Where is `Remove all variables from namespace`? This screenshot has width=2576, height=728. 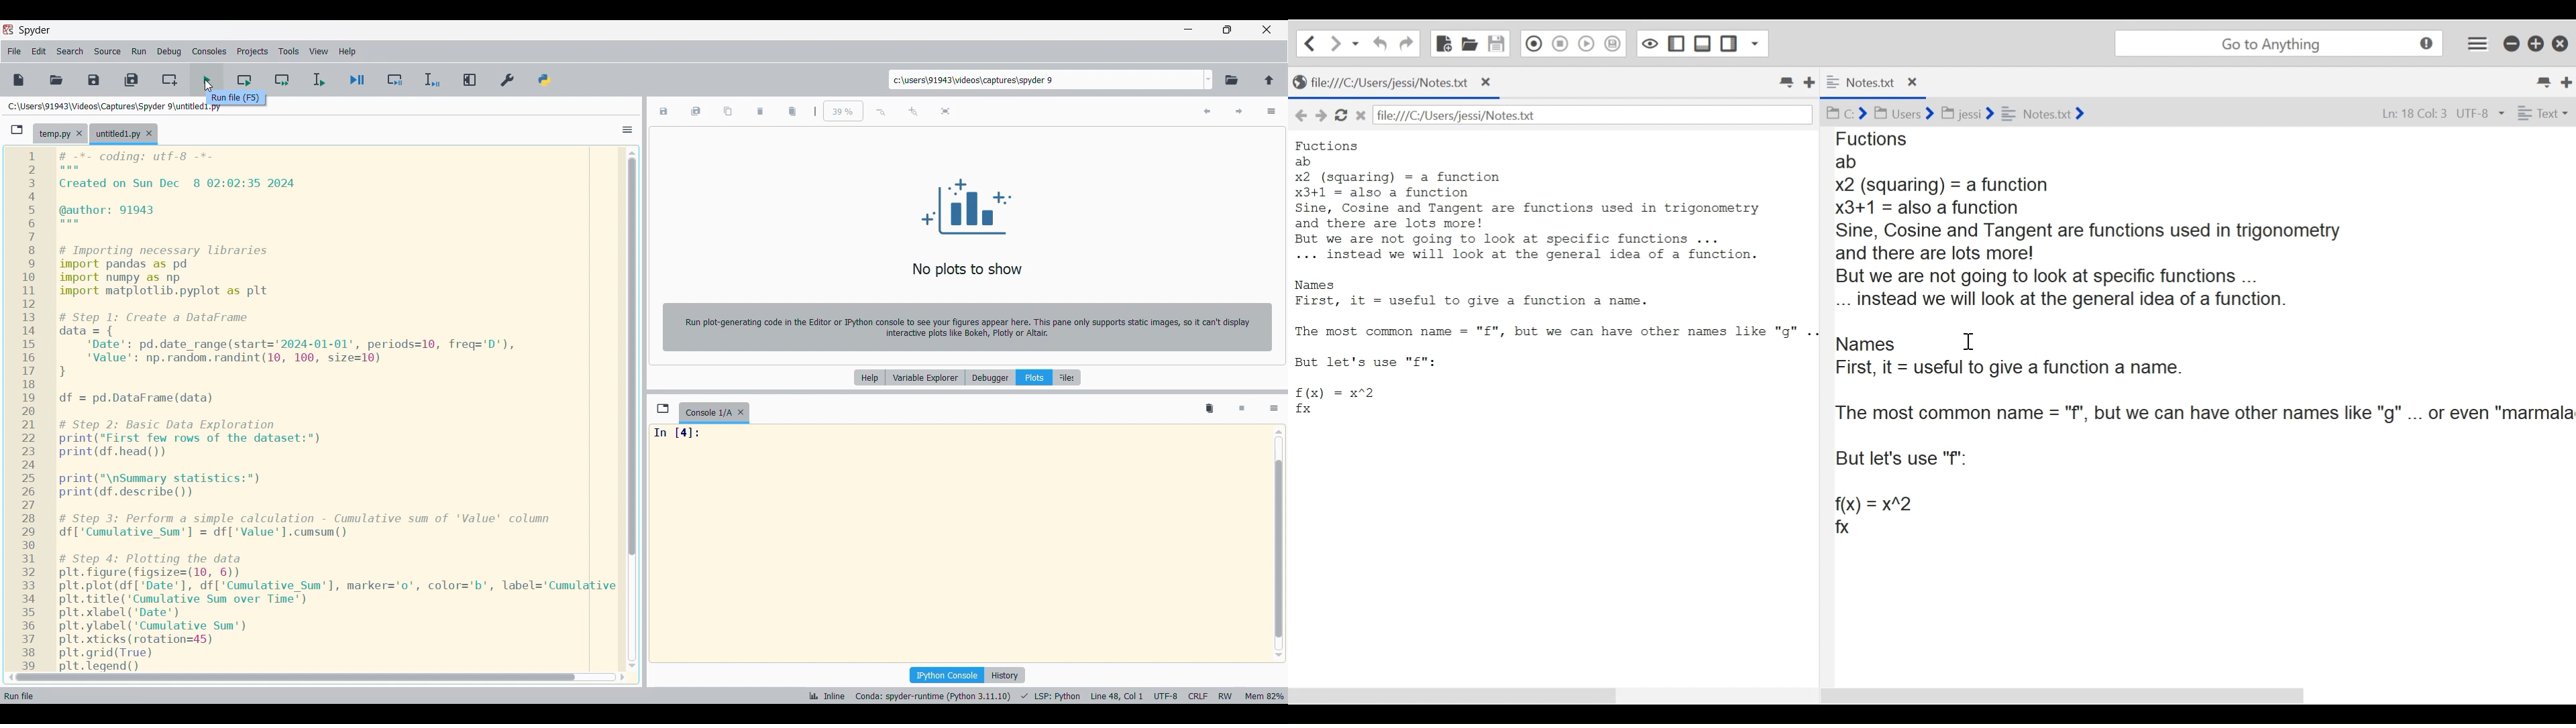 Remove all variables from namespace is located at coordinates (1210, 409).